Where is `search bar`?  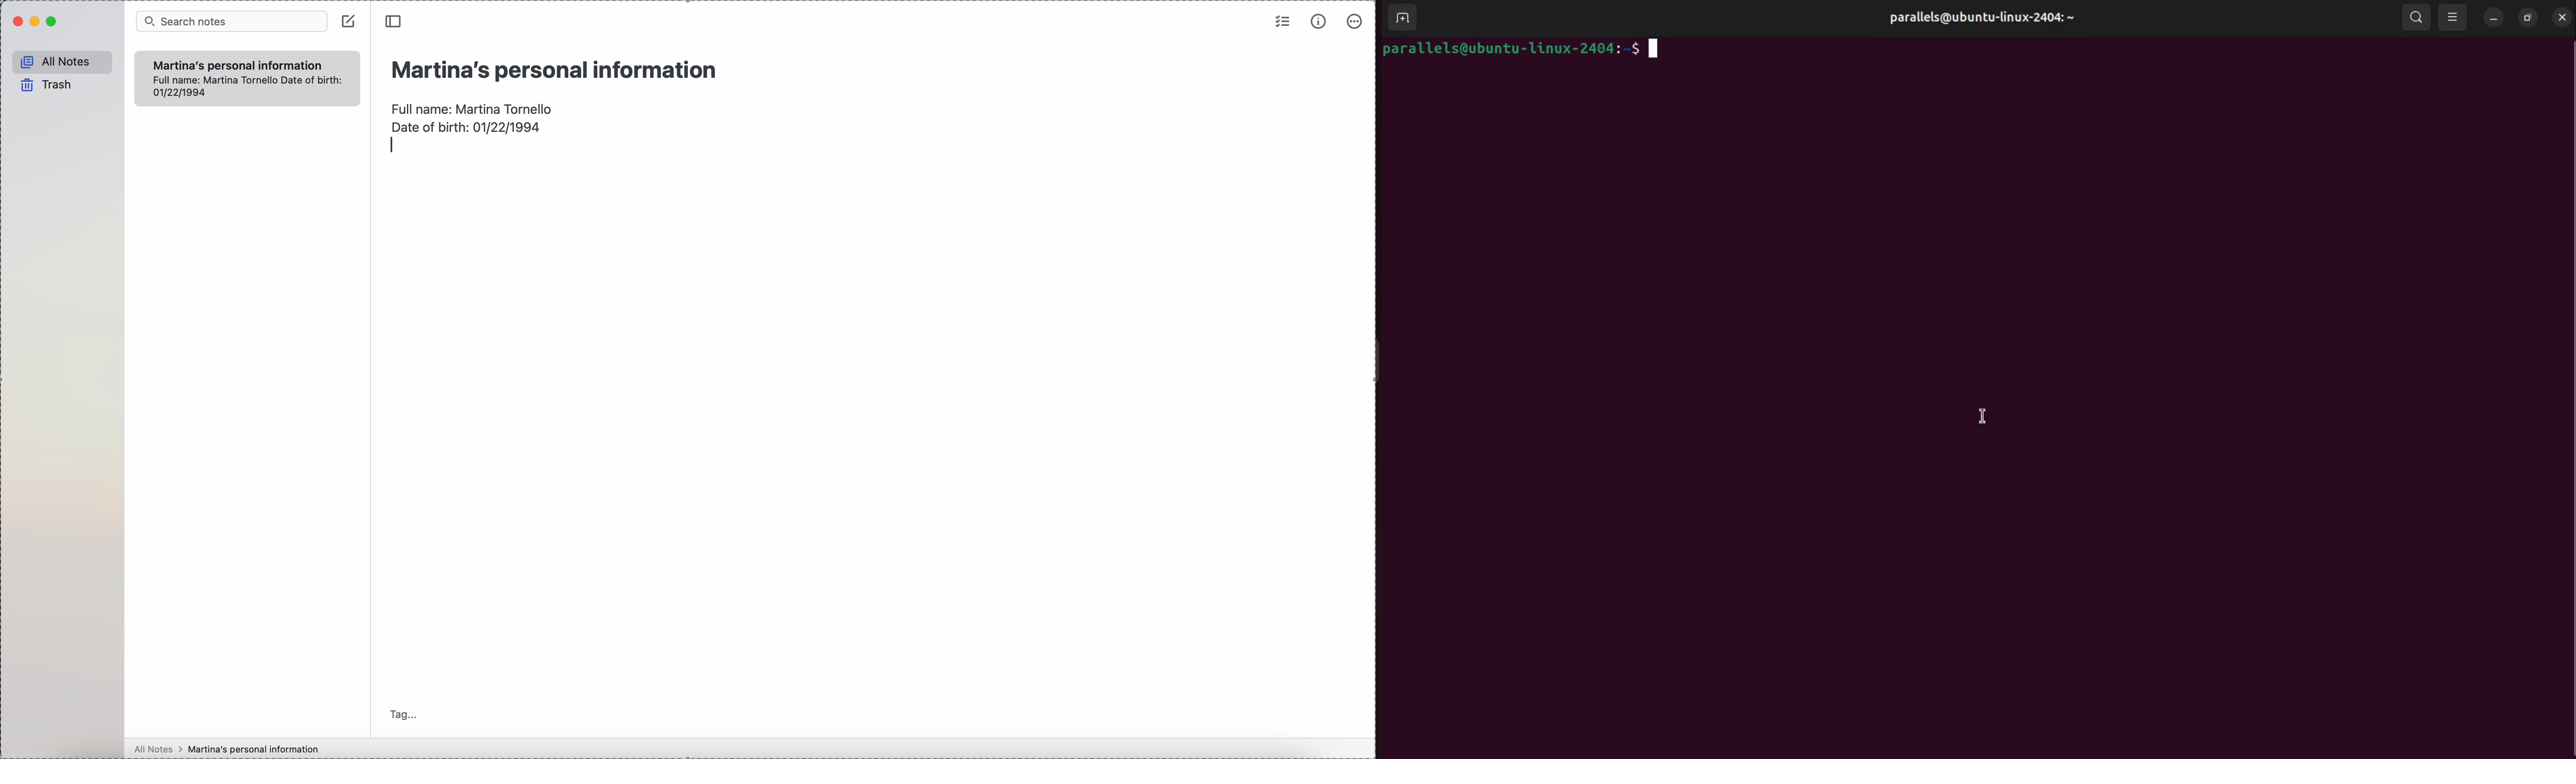
search bar is located at coordinates (232, 21).